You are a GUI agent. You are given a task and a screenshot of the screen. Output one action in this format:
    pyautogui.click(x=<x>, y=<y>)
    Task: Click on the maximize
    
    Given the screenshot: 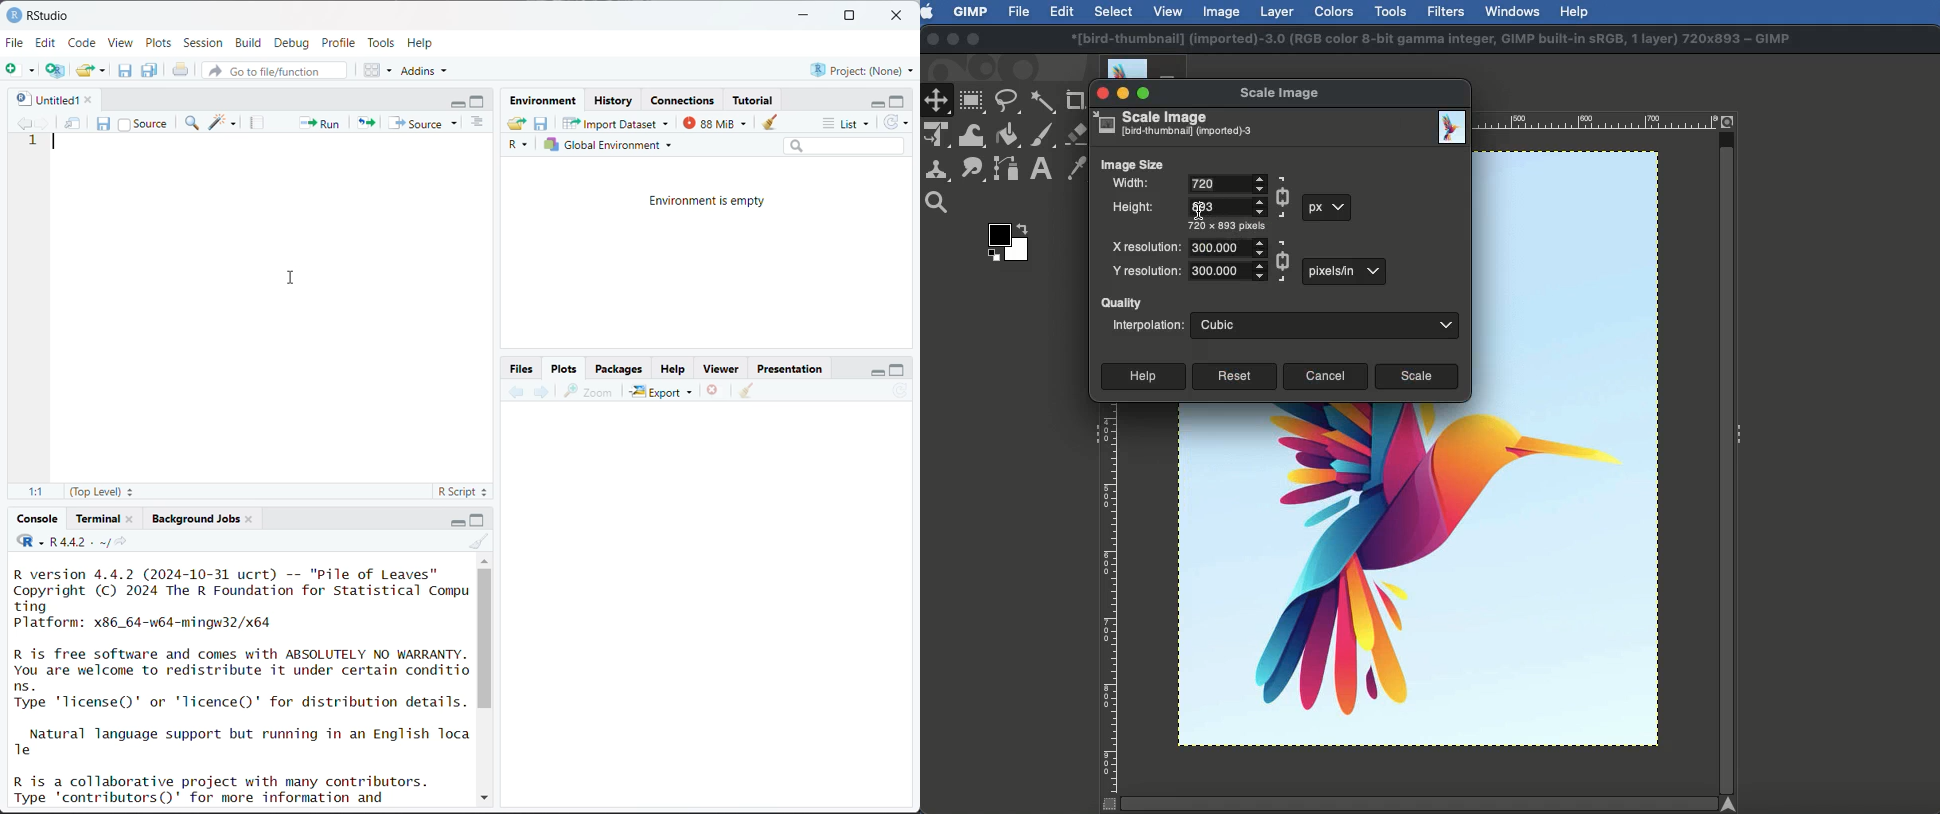 What is the action you would take?
    pyautogui.click(x=849, y=16)
    